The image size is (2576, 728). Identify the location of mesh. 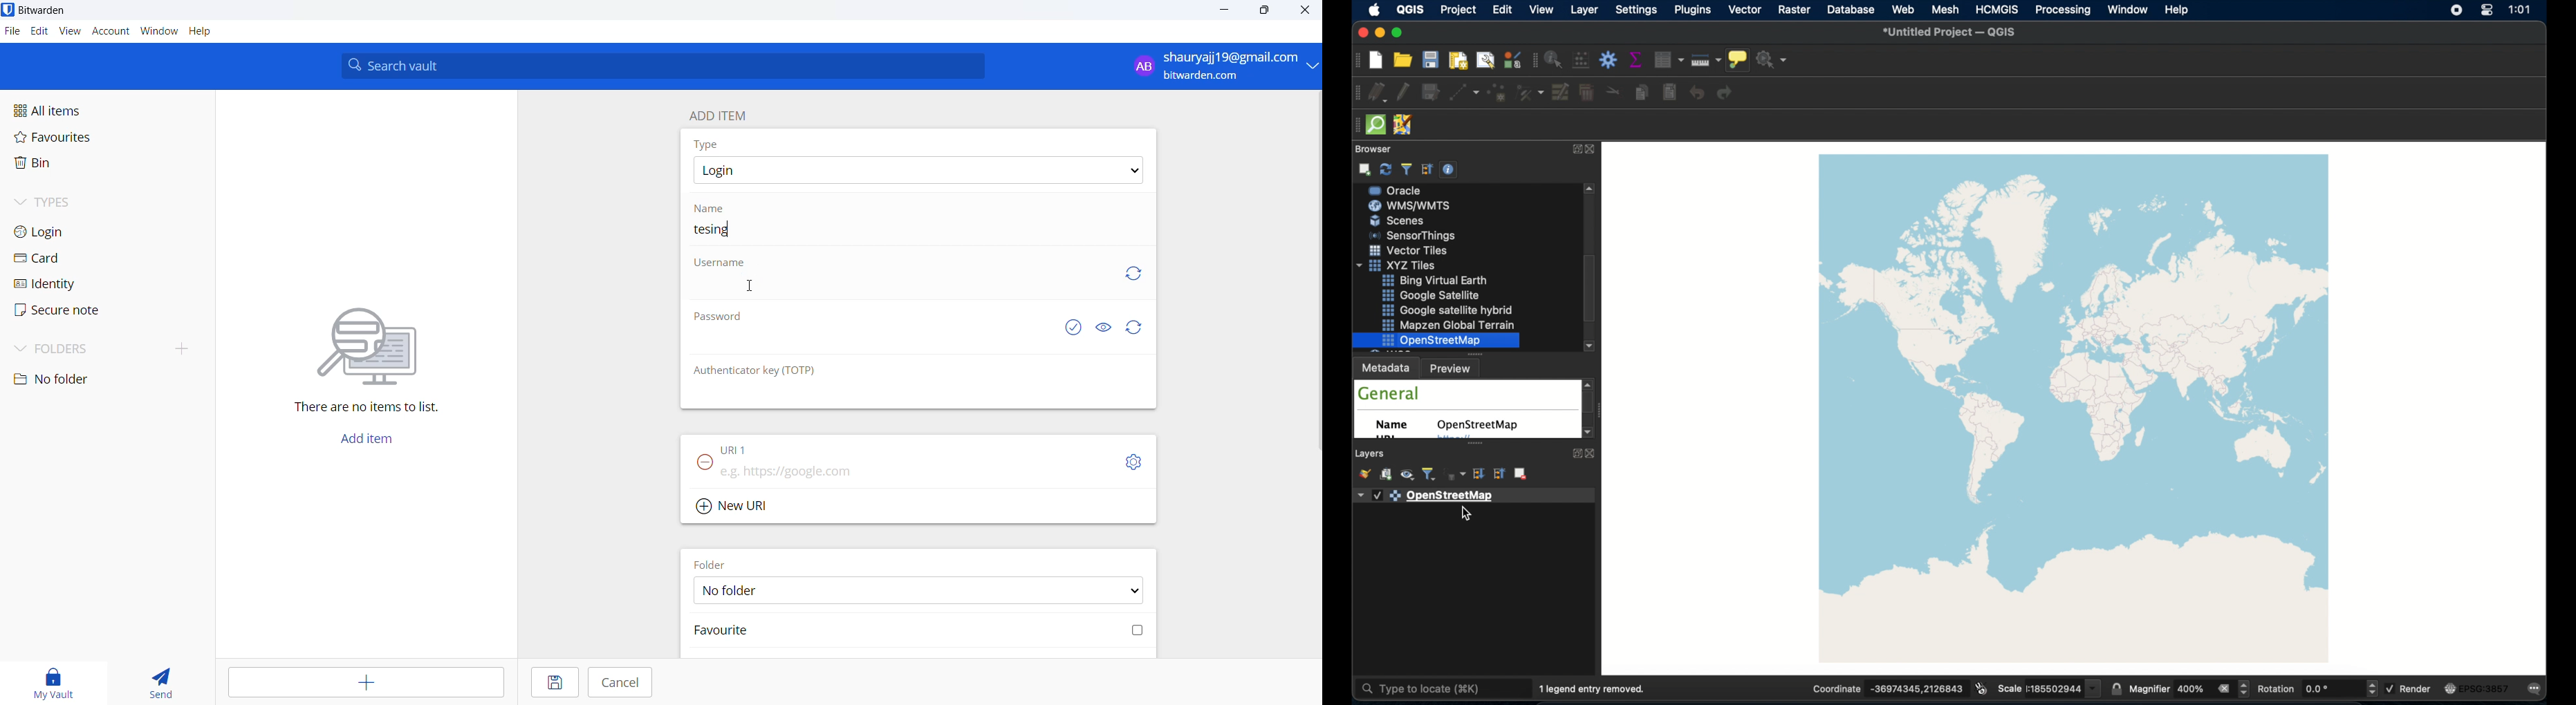
(1946, 10).